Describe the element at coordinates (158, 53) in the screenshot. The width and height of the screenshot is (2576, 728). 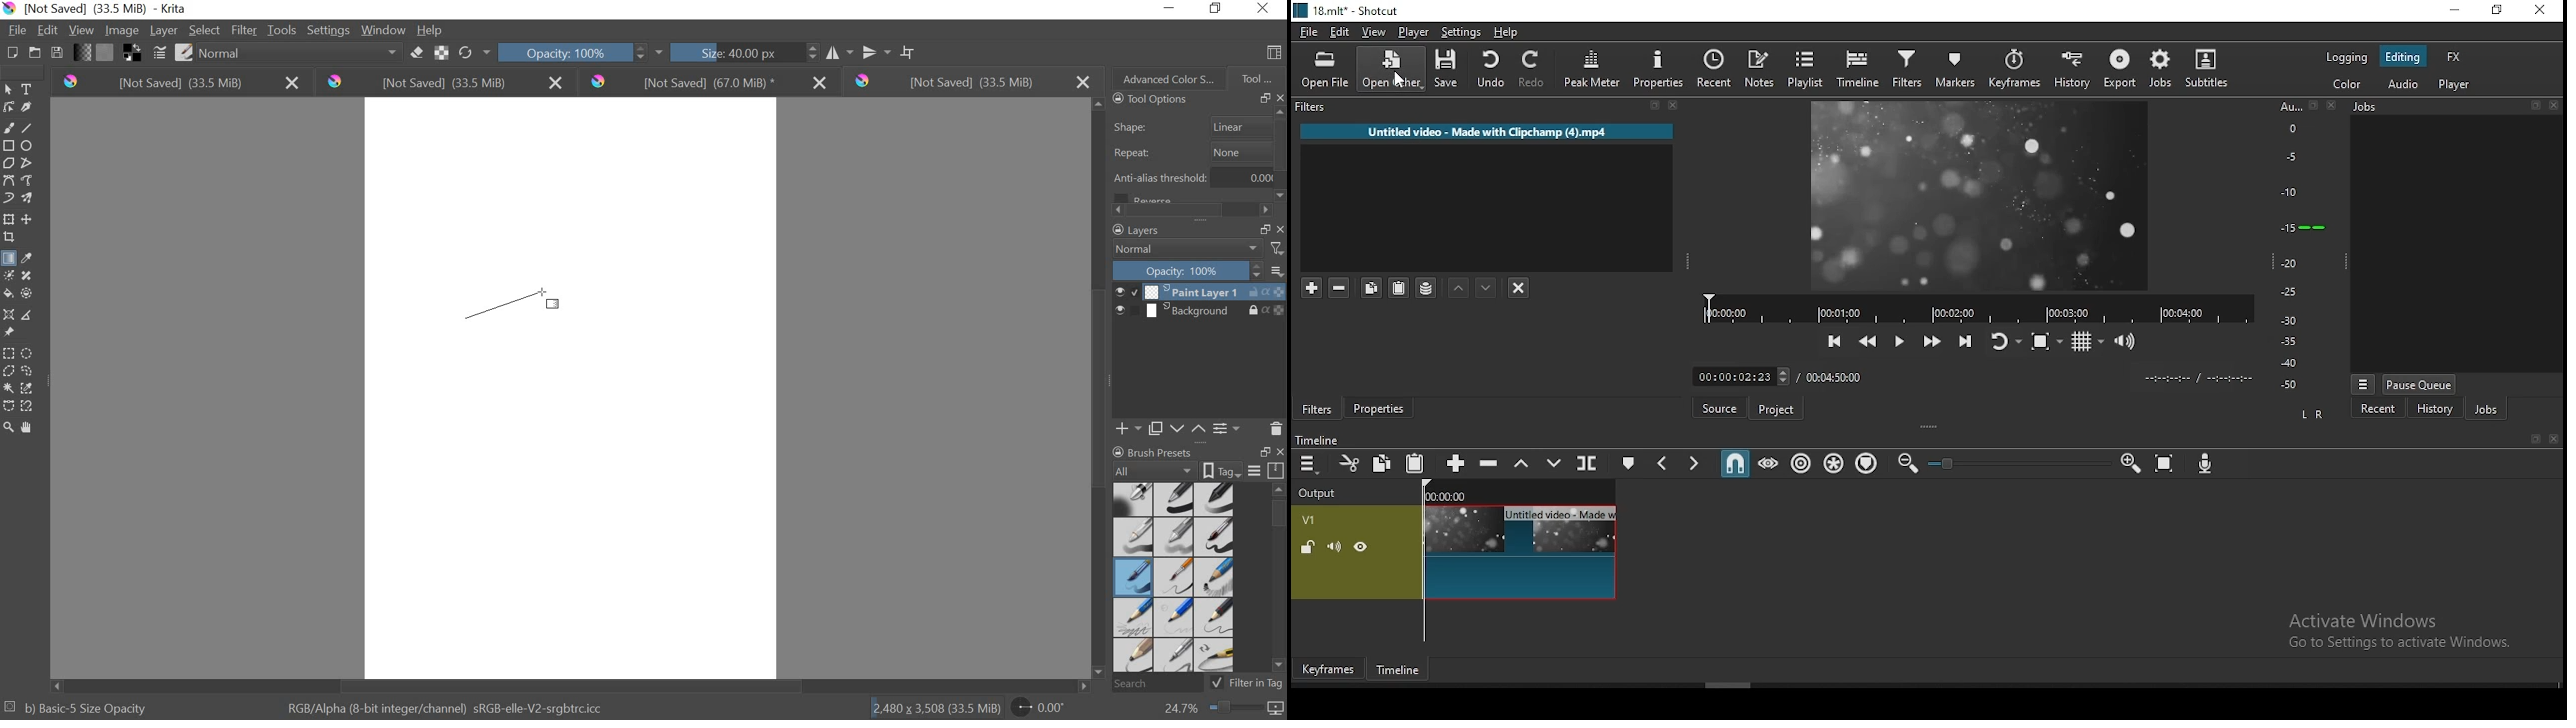
I see `EDIT BRUSH SETTINGS` at that location.